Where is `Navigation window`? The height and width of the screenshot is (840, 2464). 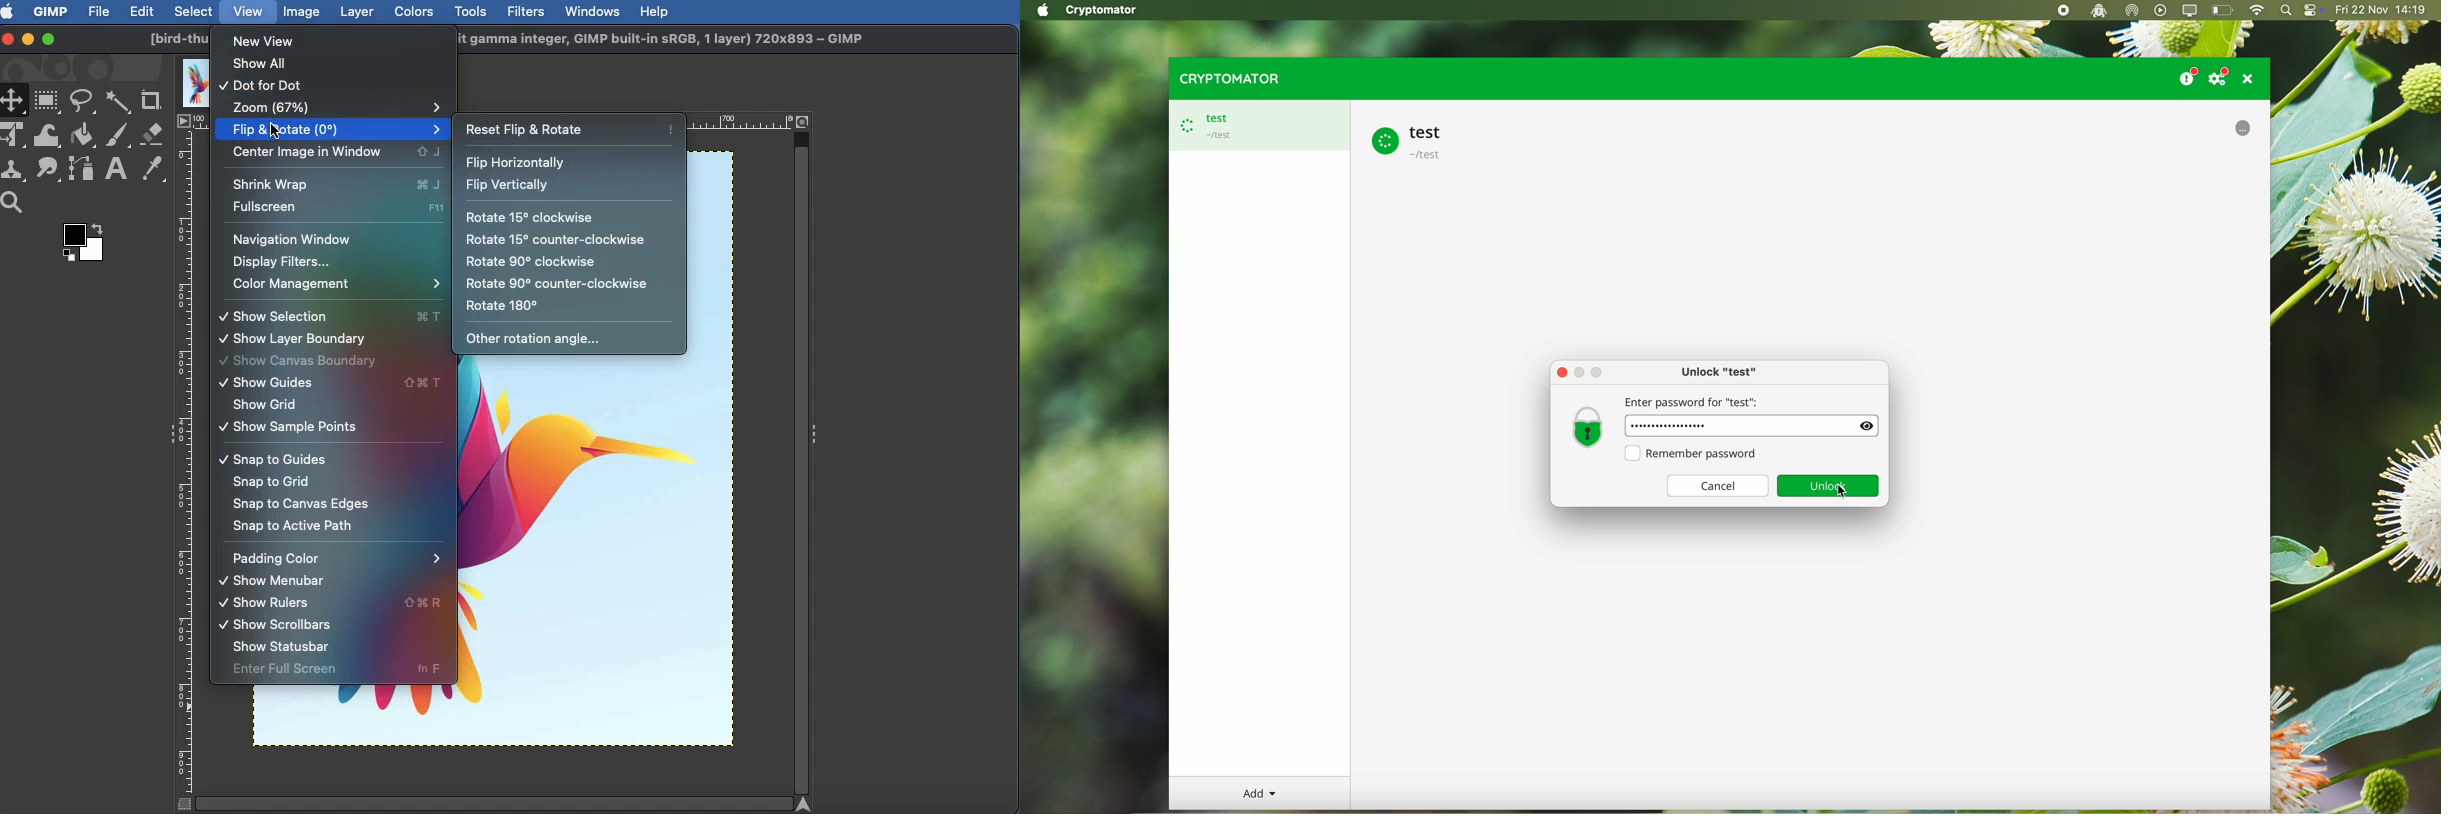
Navigation window is located at coordinates (290, 241).